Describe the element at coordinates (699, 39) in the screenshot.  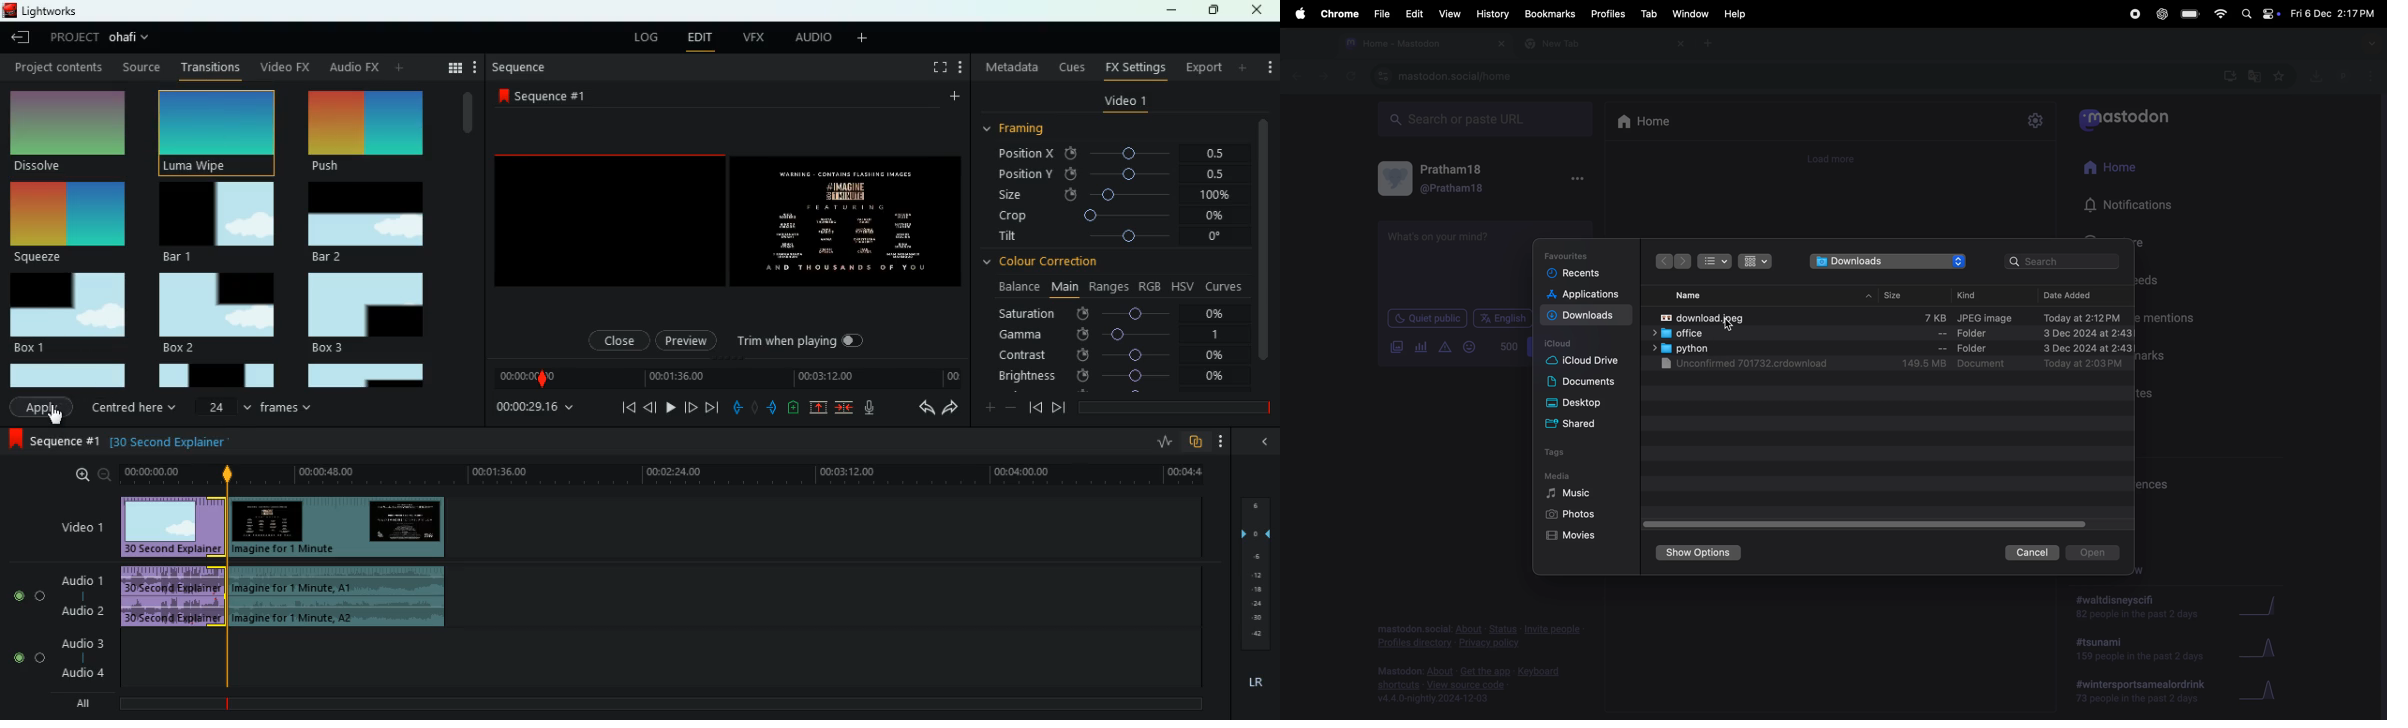
I see `edit` at that location.